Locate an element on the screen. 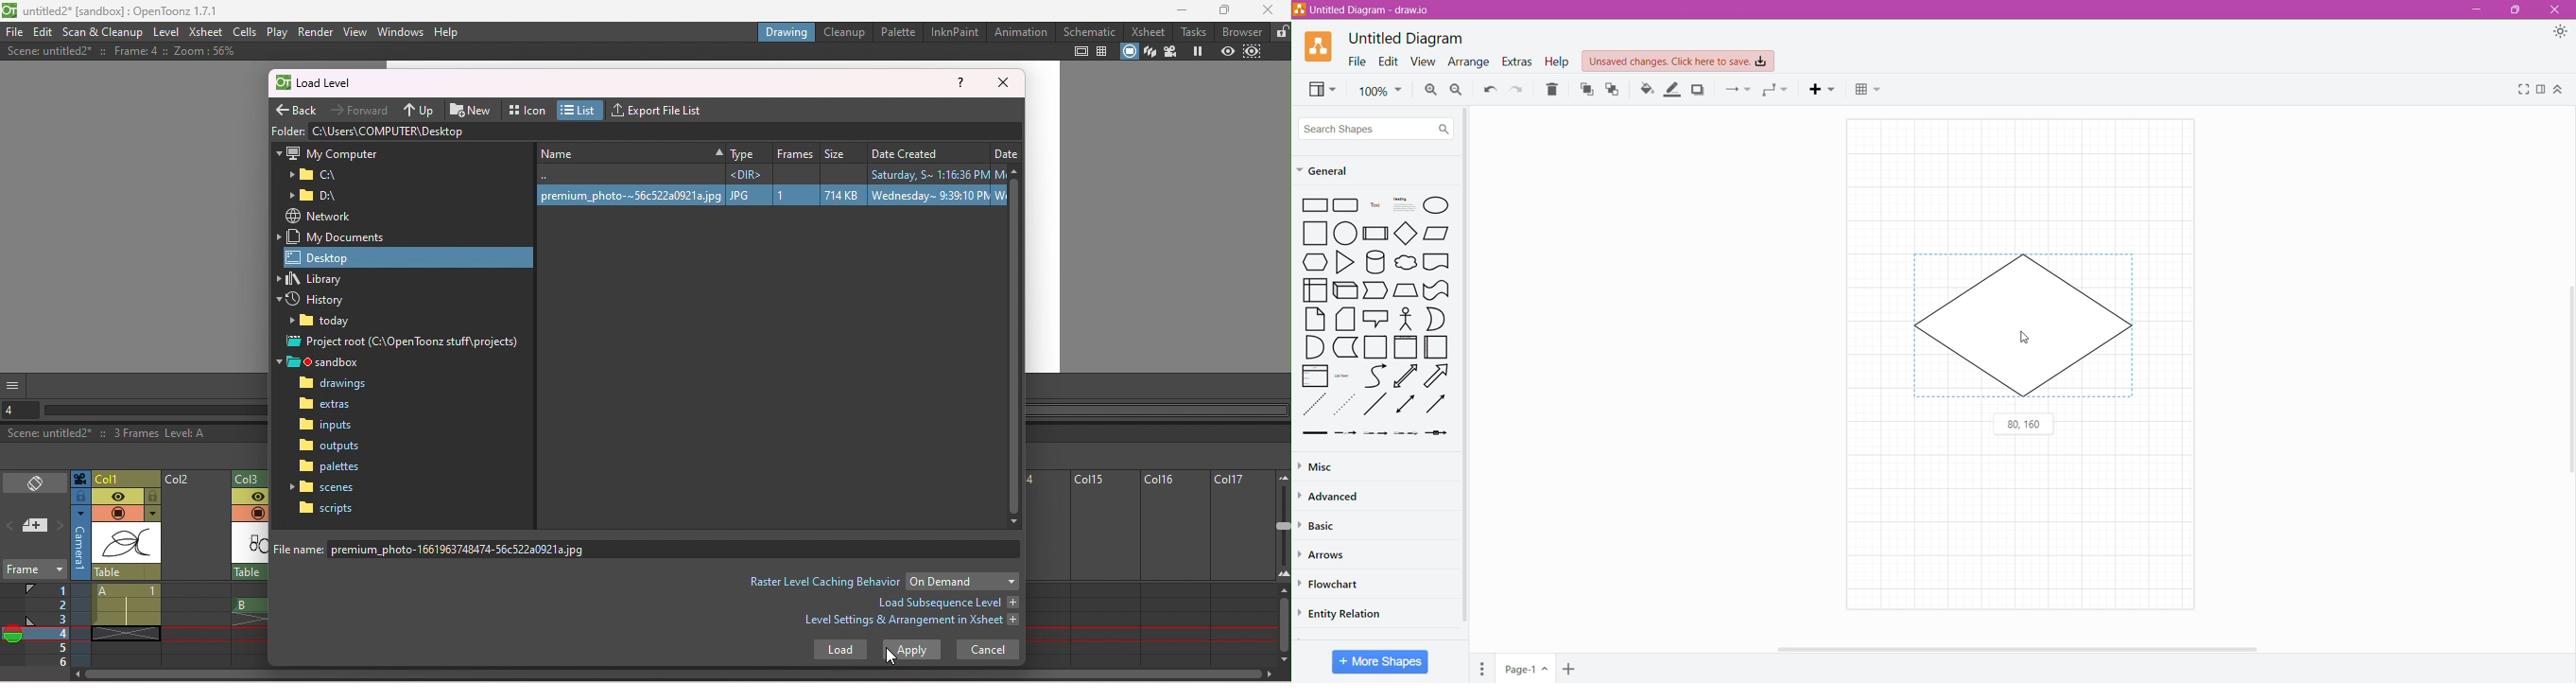  Vertical Scroll Bar is located at coordinates (1465, 369).